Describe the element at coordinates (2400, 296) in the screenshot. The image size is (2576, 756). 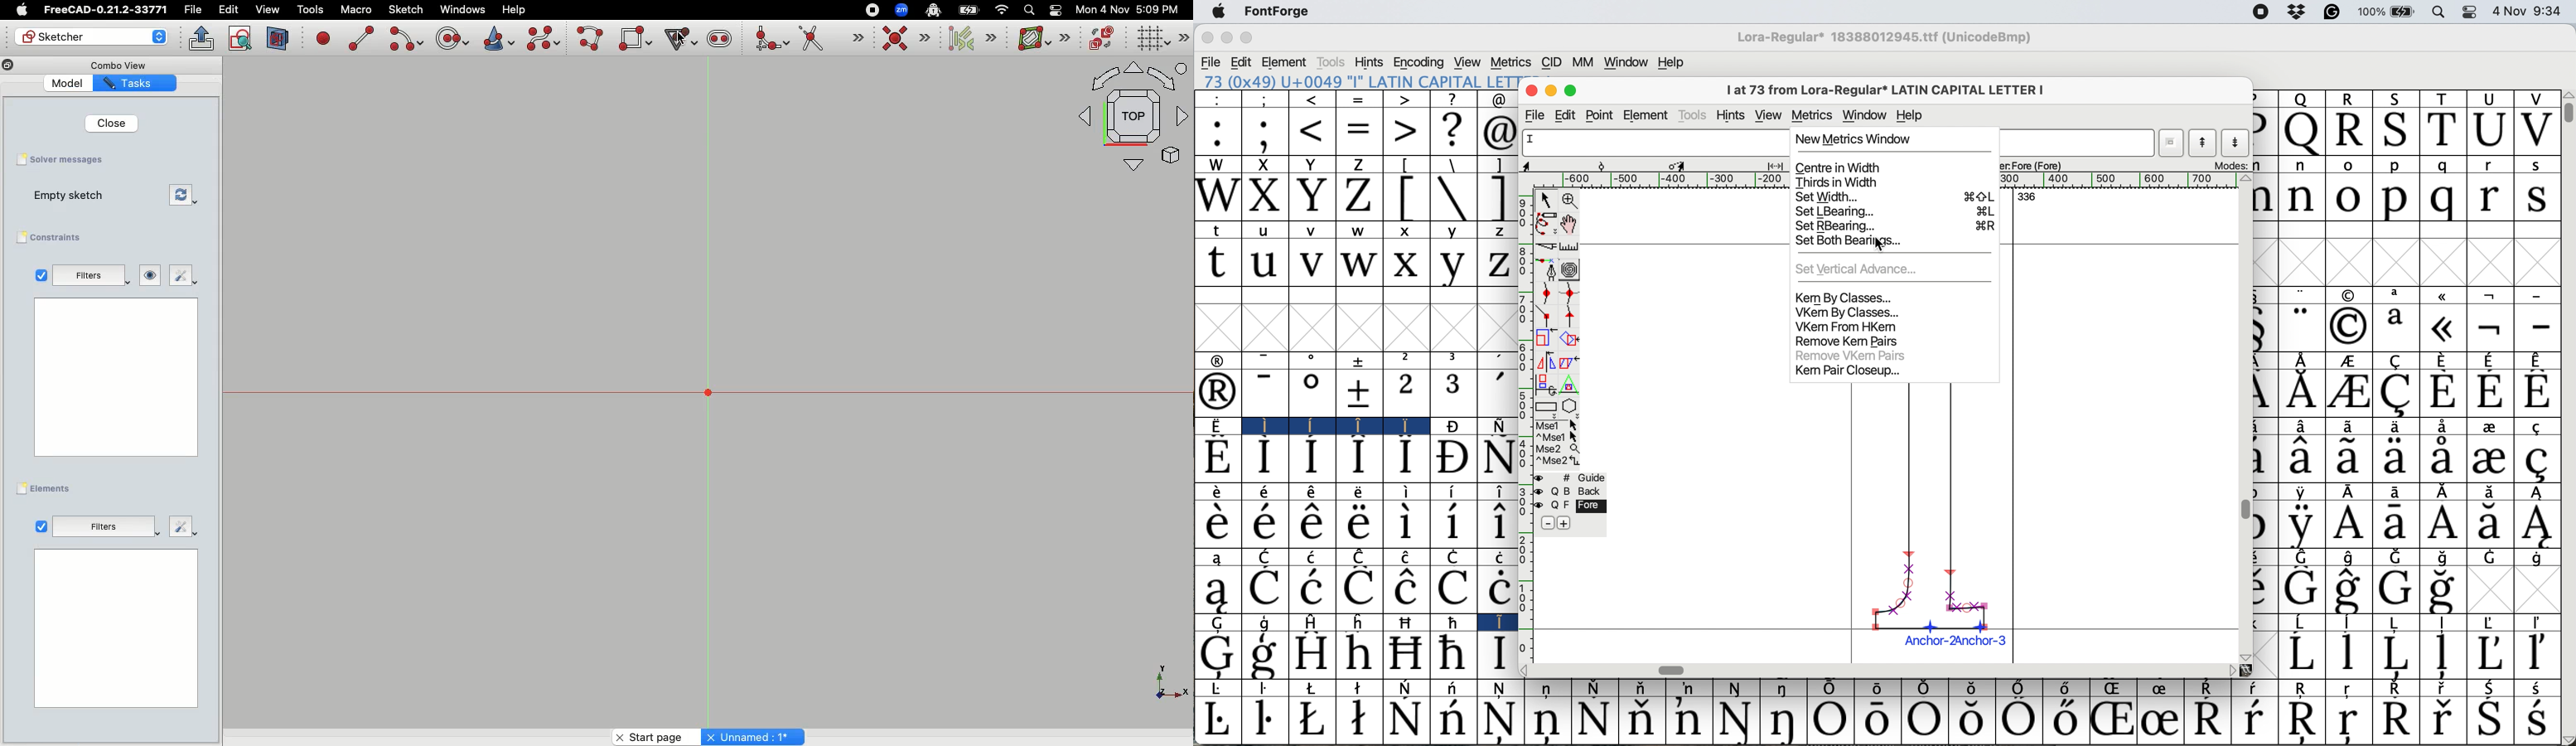
I see `a` at that location.